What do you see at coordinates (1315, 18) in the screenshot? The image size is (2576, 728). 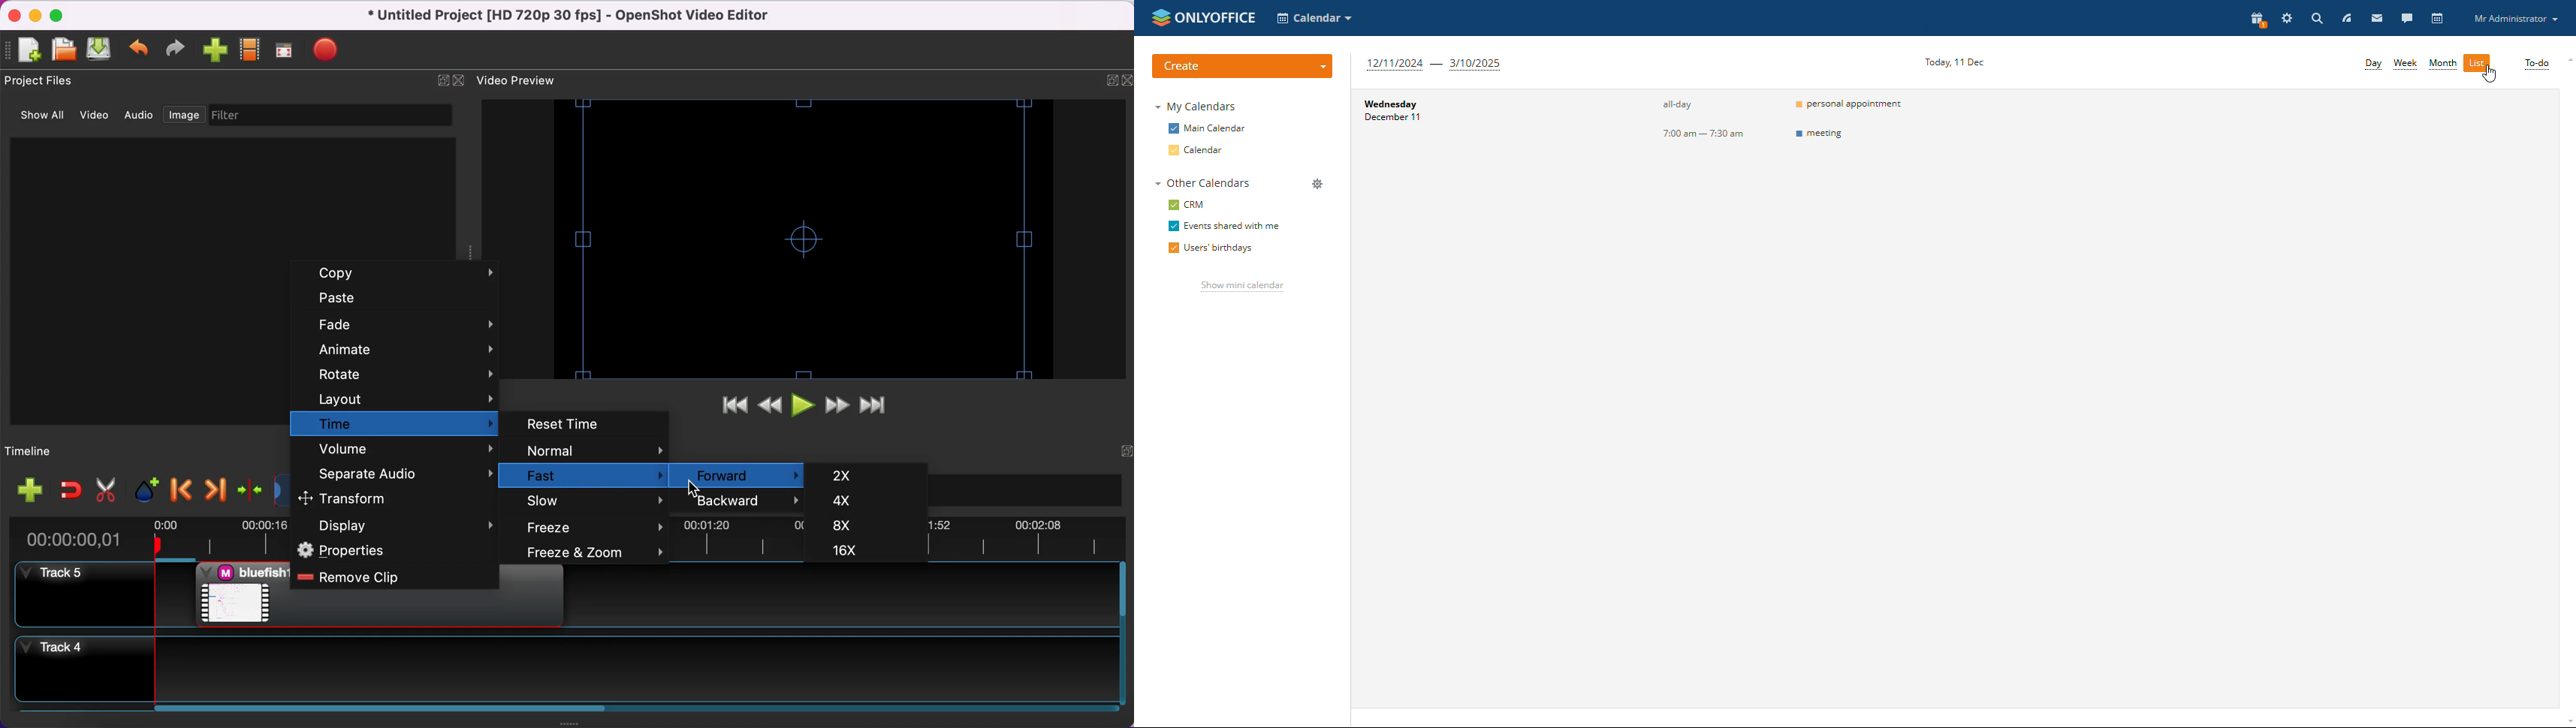 I see `select application` at bounding box center [1315, 18].